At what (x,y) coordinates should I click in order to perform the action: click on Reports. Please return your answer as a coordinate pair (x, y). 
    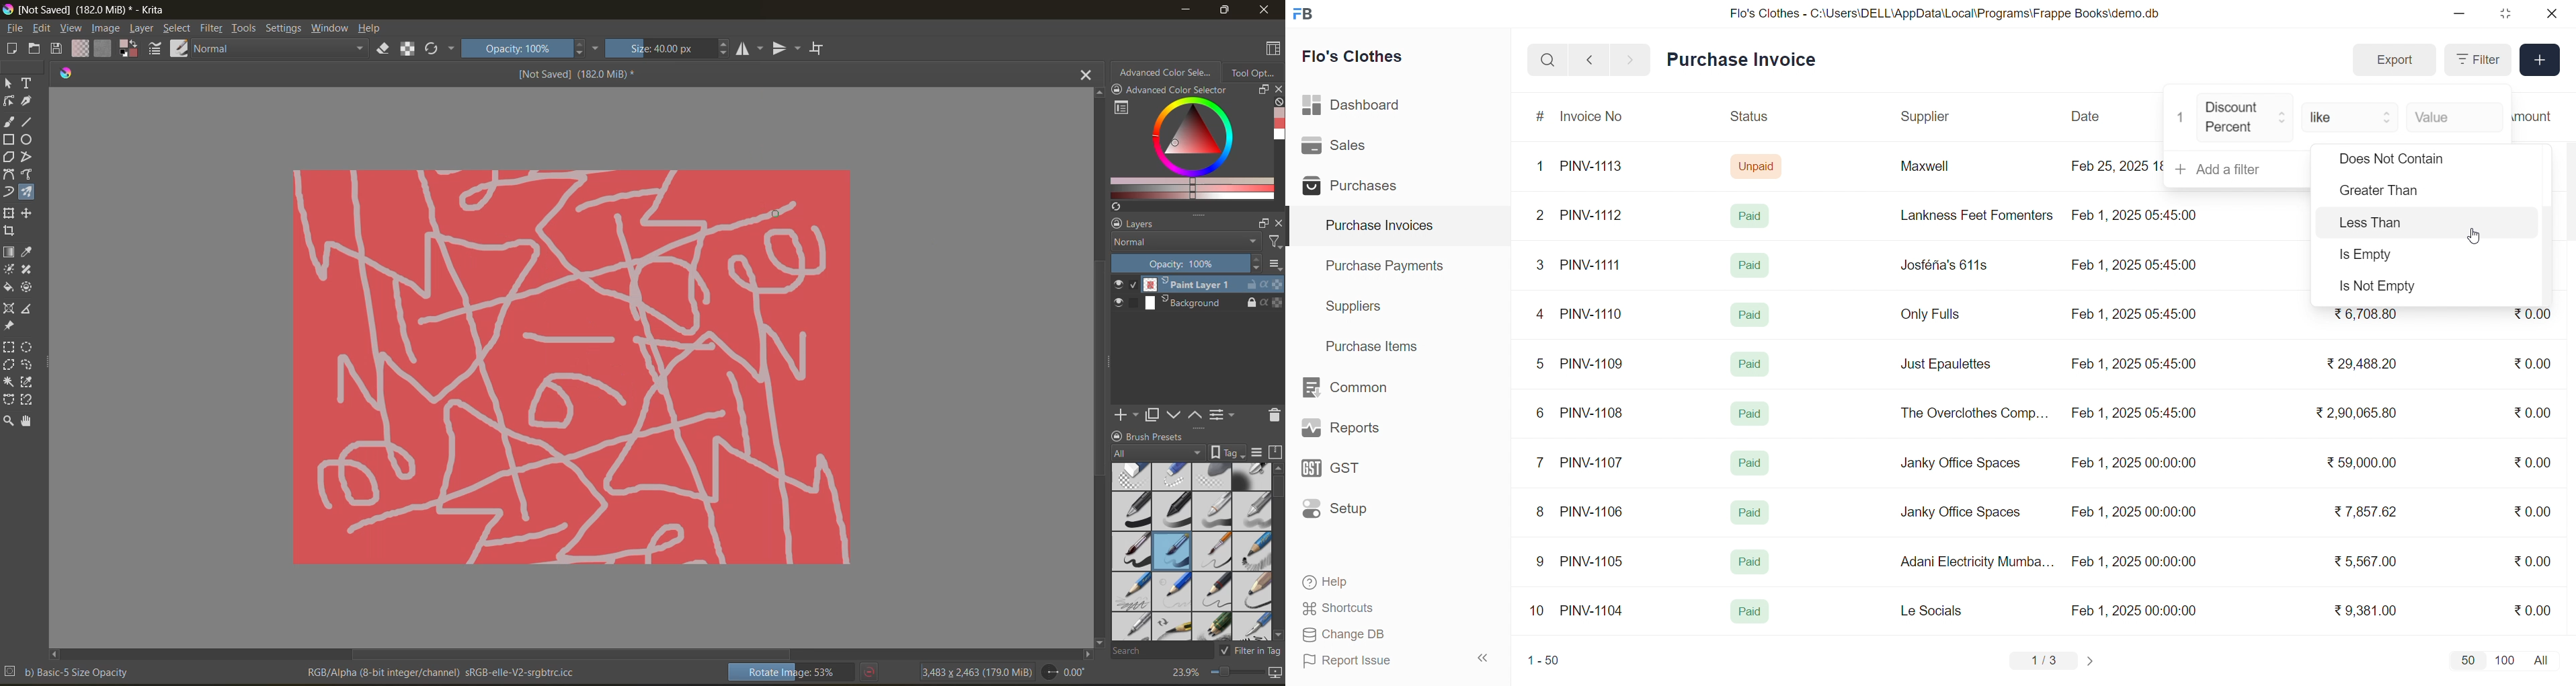
    Looking at the image, I should click on (1357, 431).